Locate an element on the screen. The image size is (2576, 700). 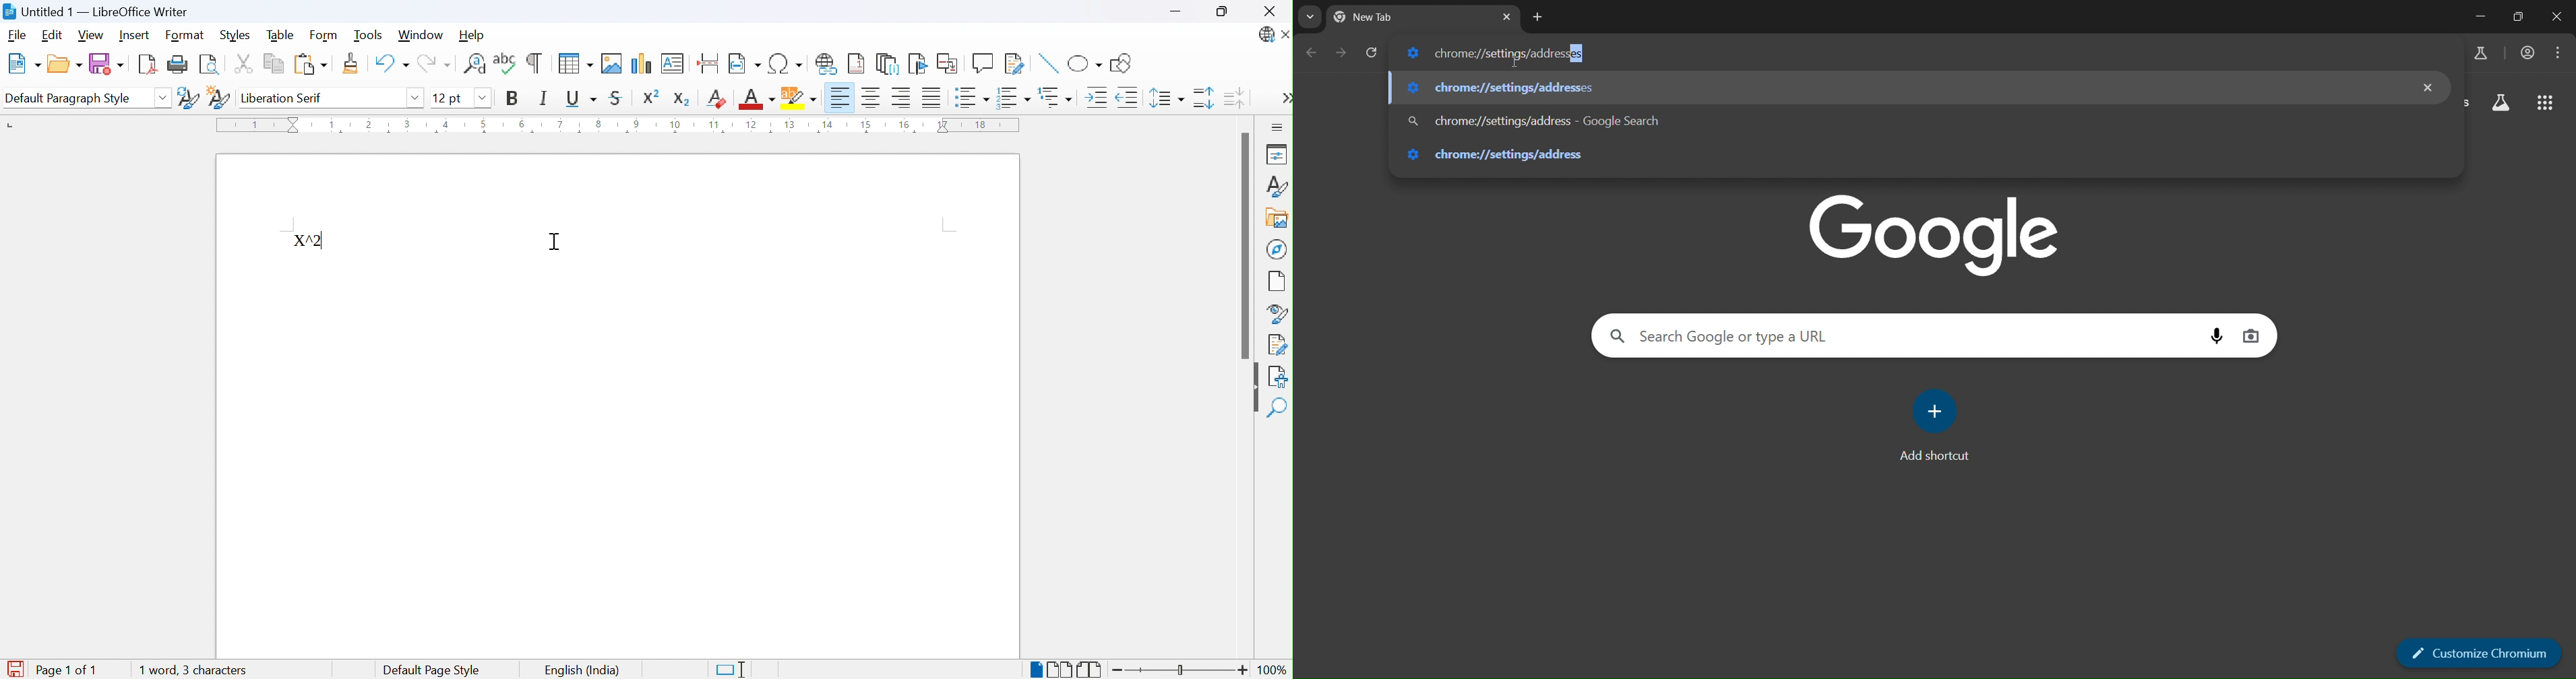
Save is located at coordinates (108, 64).